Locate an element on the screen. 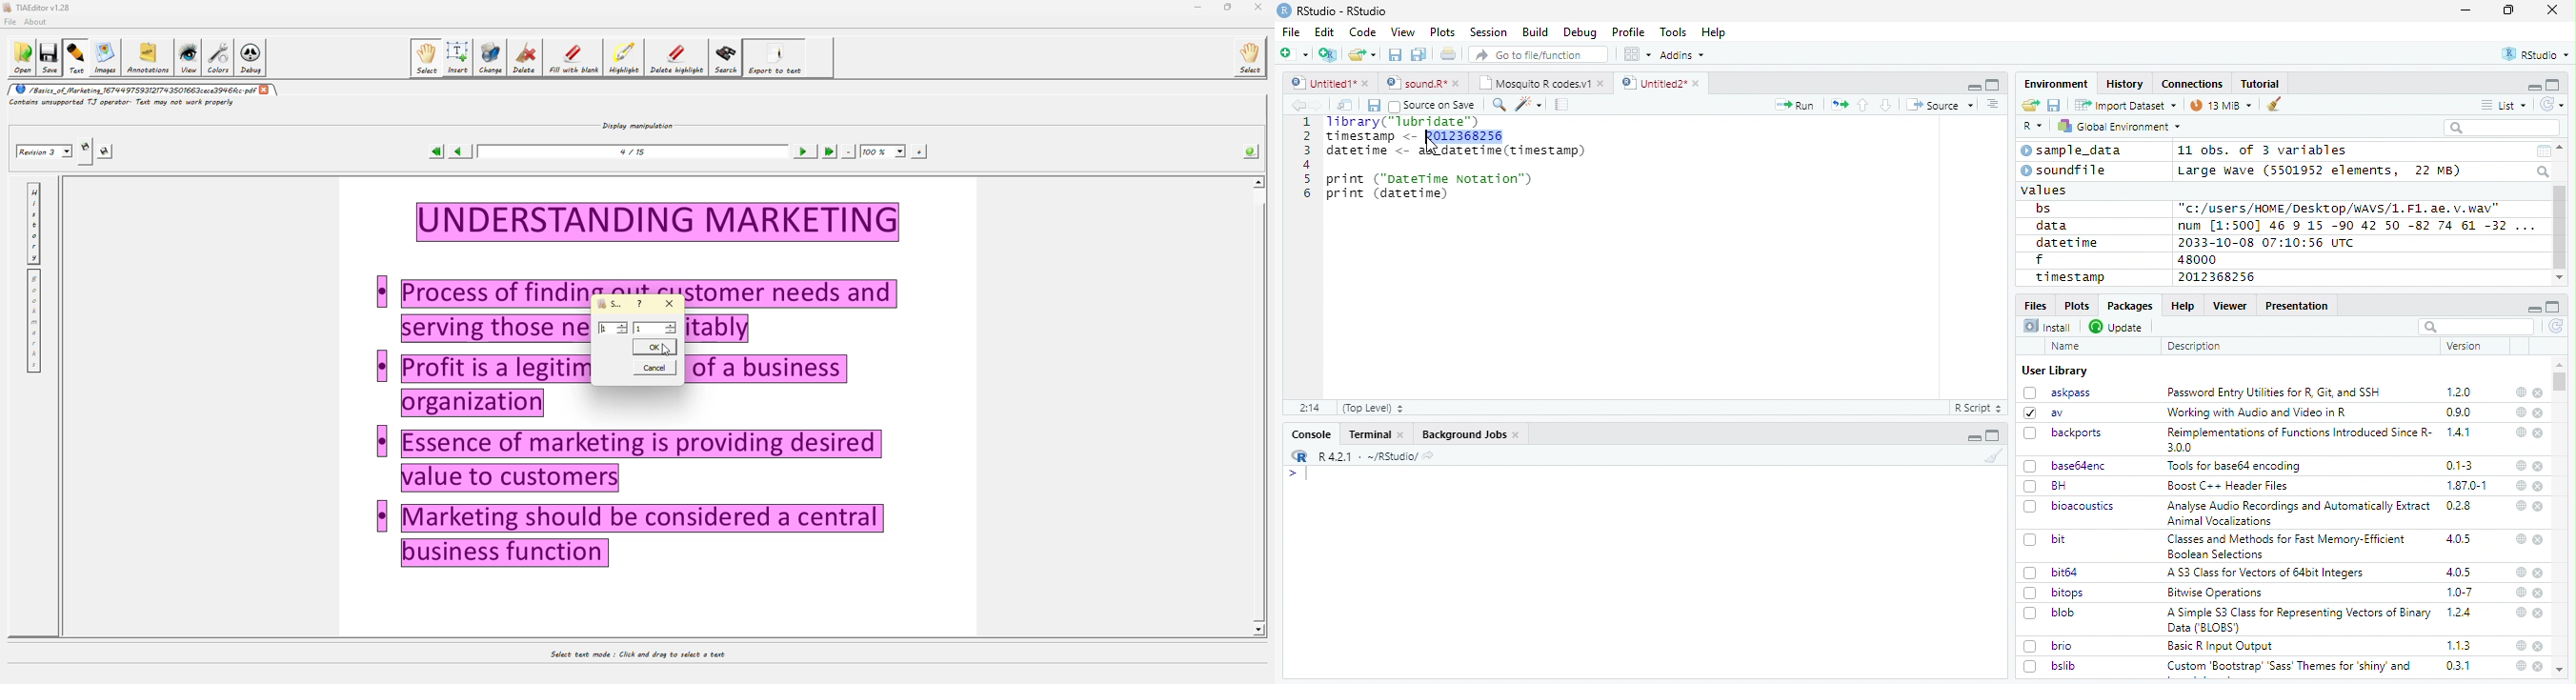 The width and height of the screenshot is (2576, 700). 4.0.5 is located at coordinates (2458, 539).